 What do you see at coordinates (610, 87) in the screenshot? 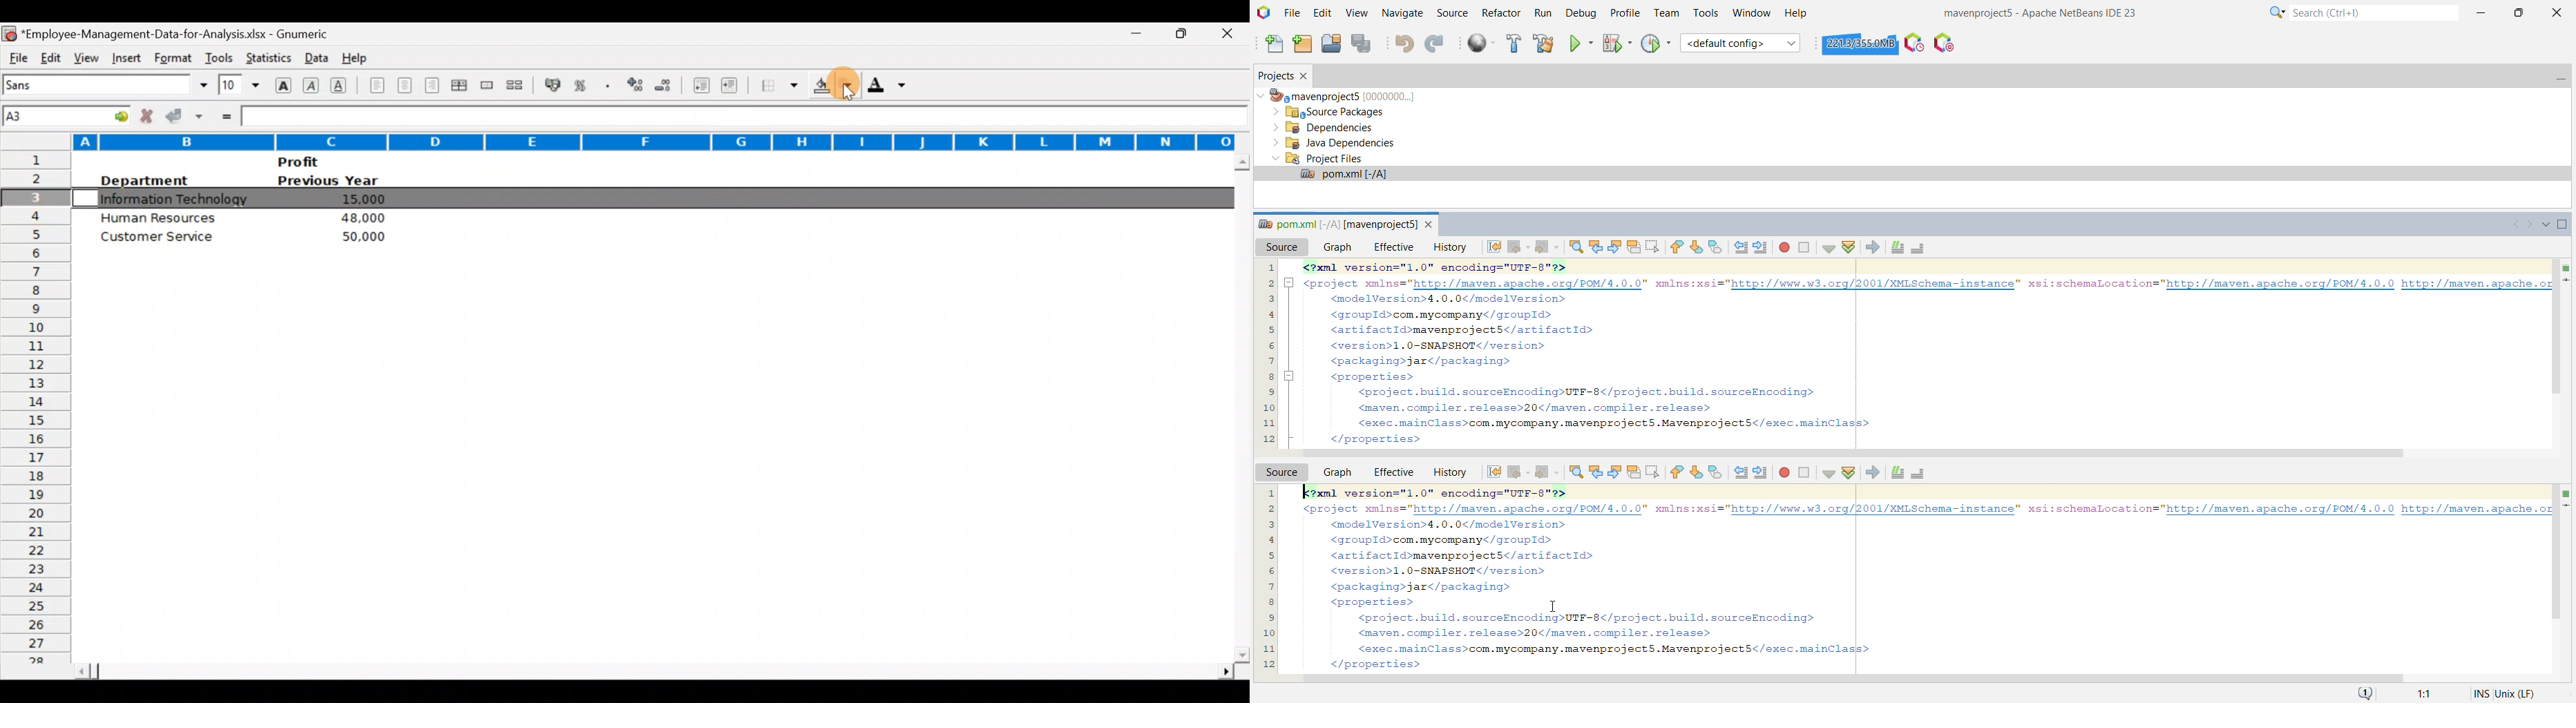
I see `Include a thousands operator` at bounding box center [610, 87].